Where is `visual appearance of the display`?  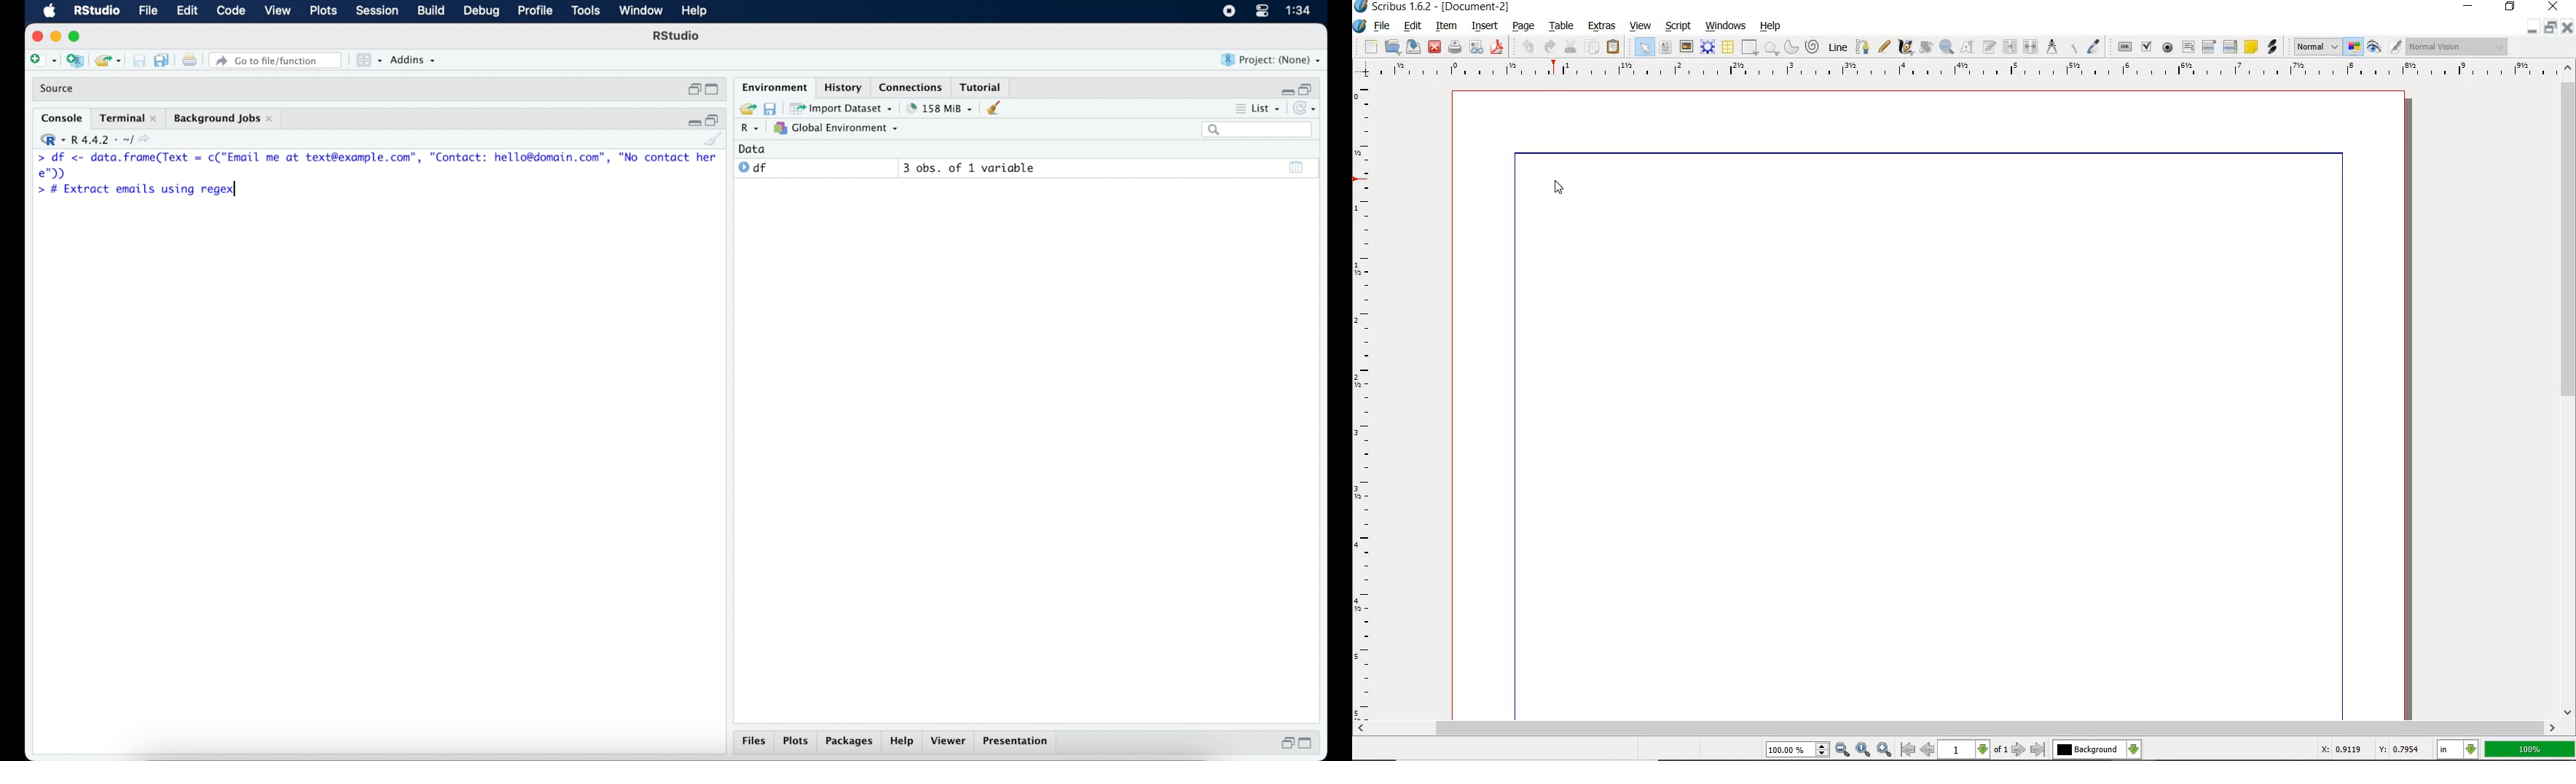
visual appearance of the display is located at coordinates (2459, 46).